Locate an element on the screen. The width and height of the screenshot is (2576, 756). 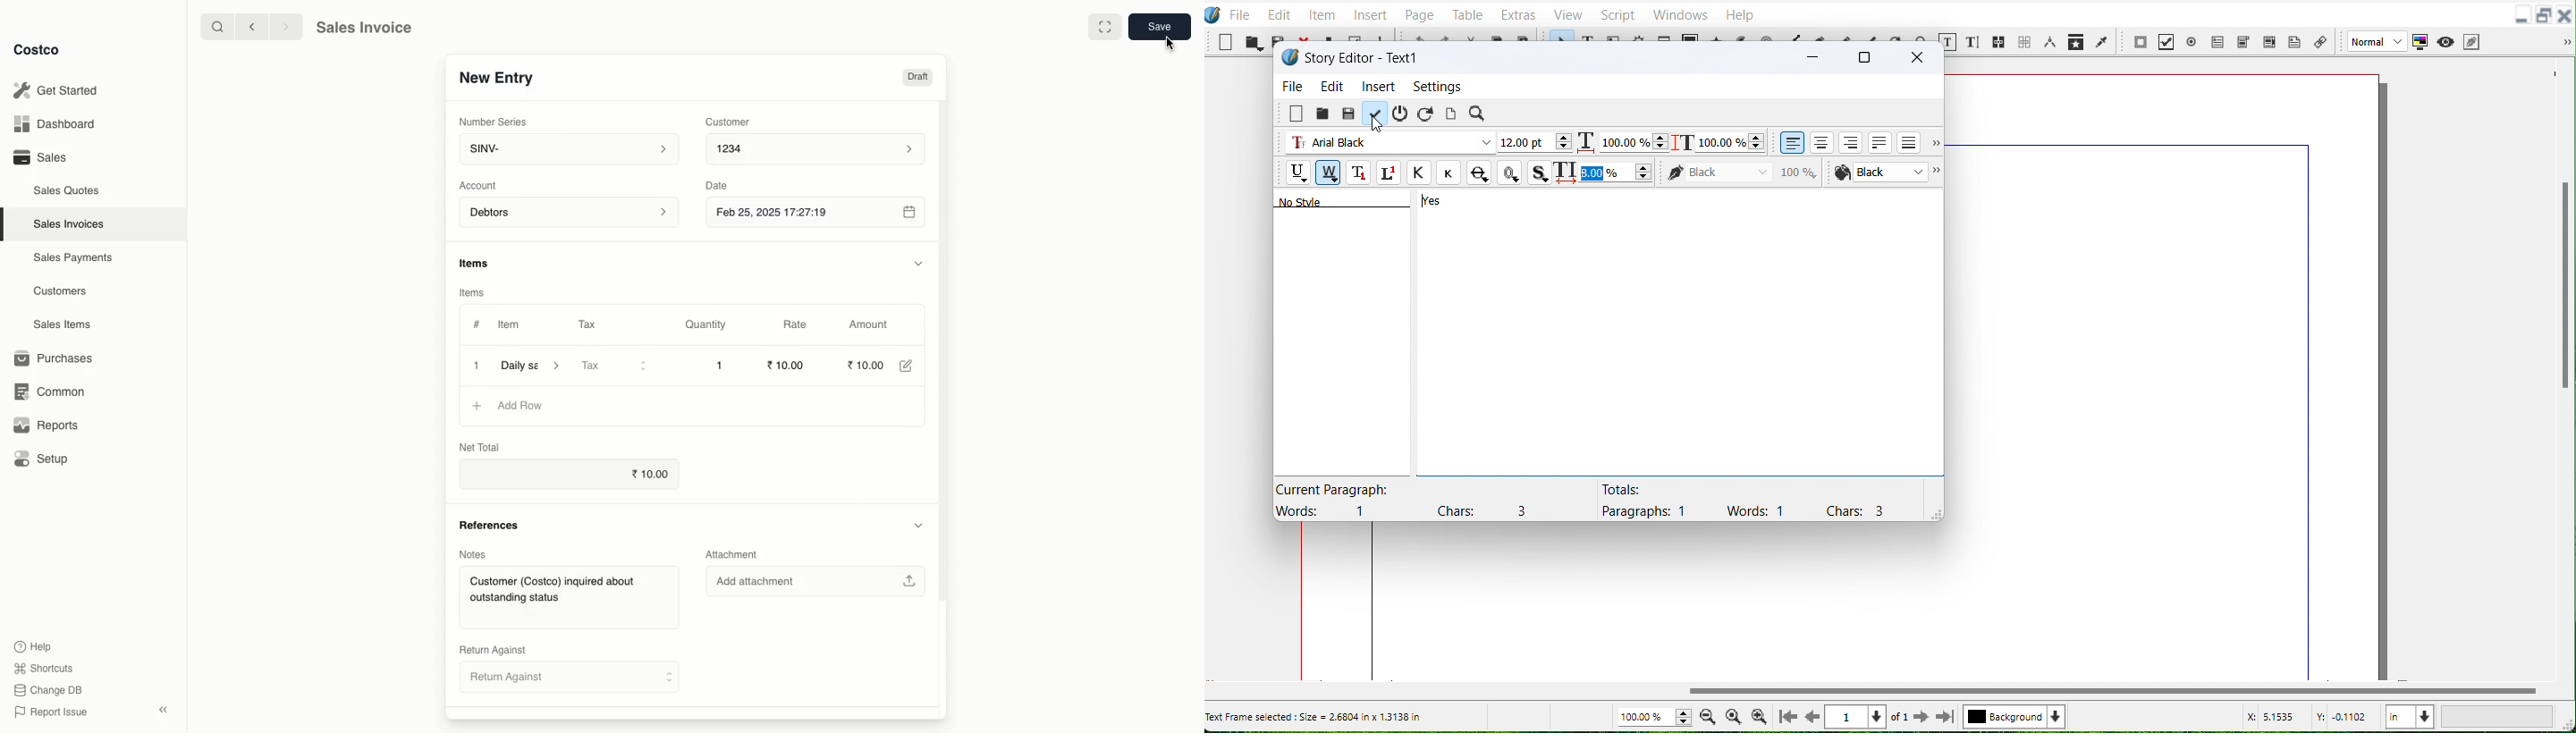
Open is located at coordinates (1253, 42).